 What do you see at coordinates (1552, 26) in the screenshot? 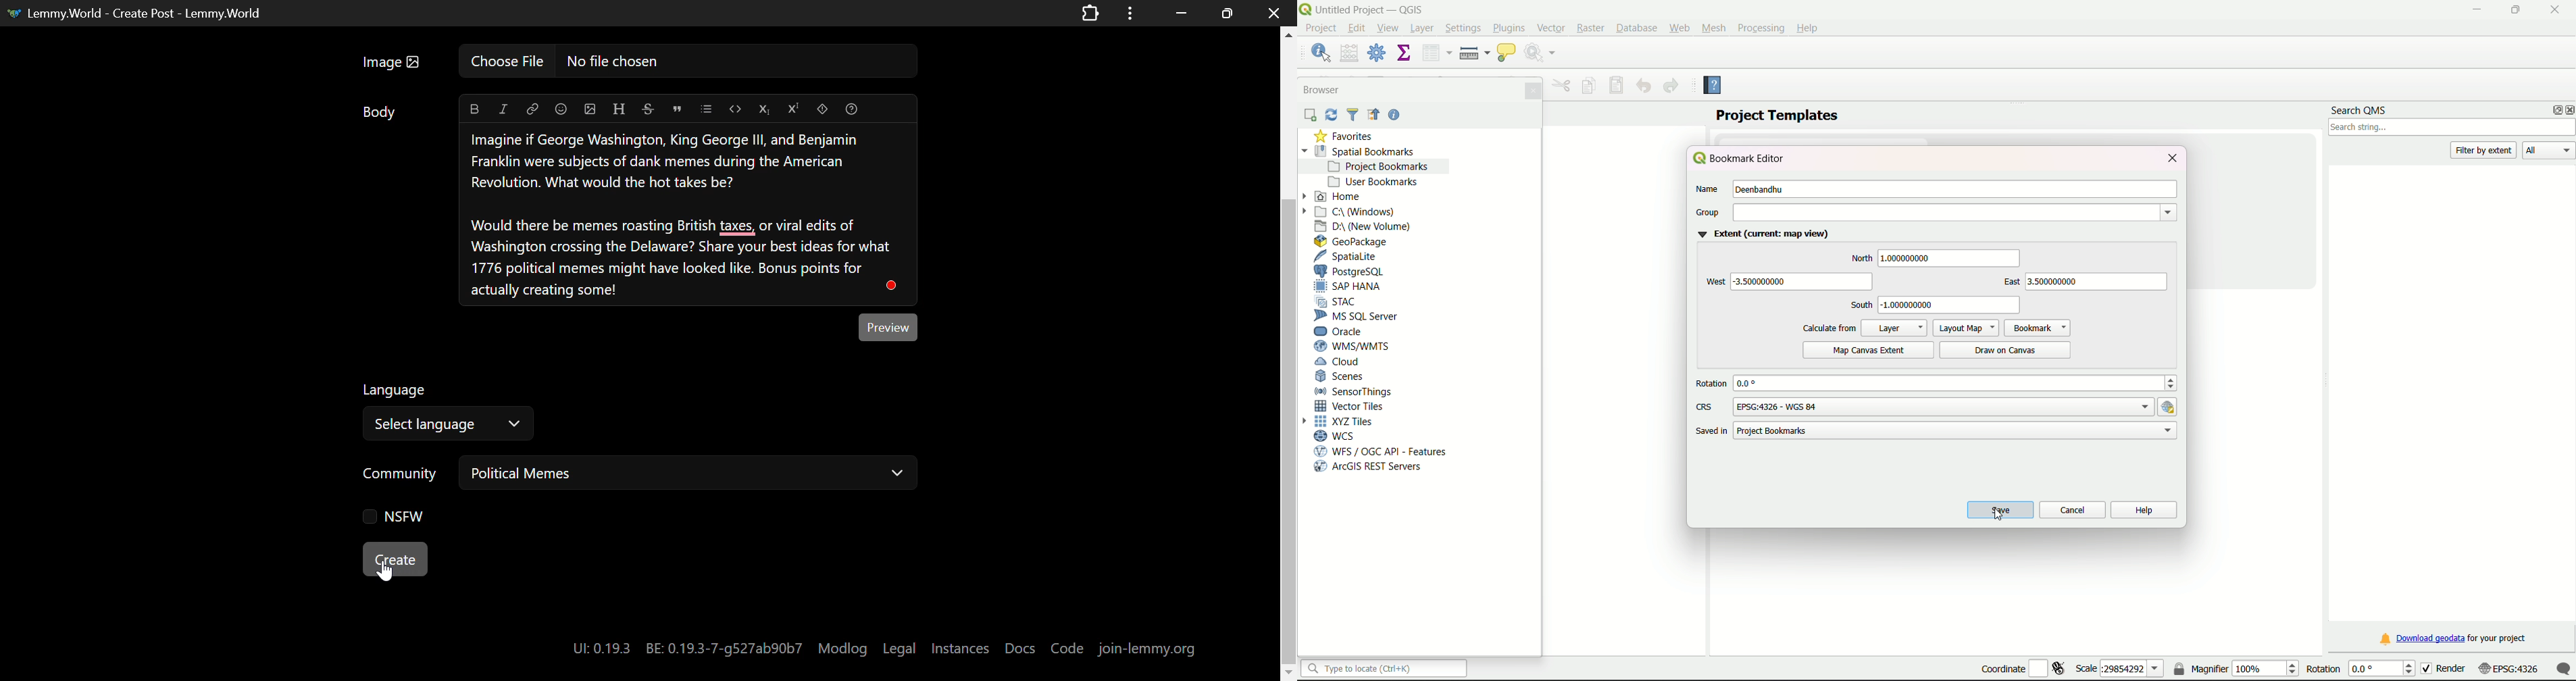
I see `Vector` at bounding box center [1552, 26].